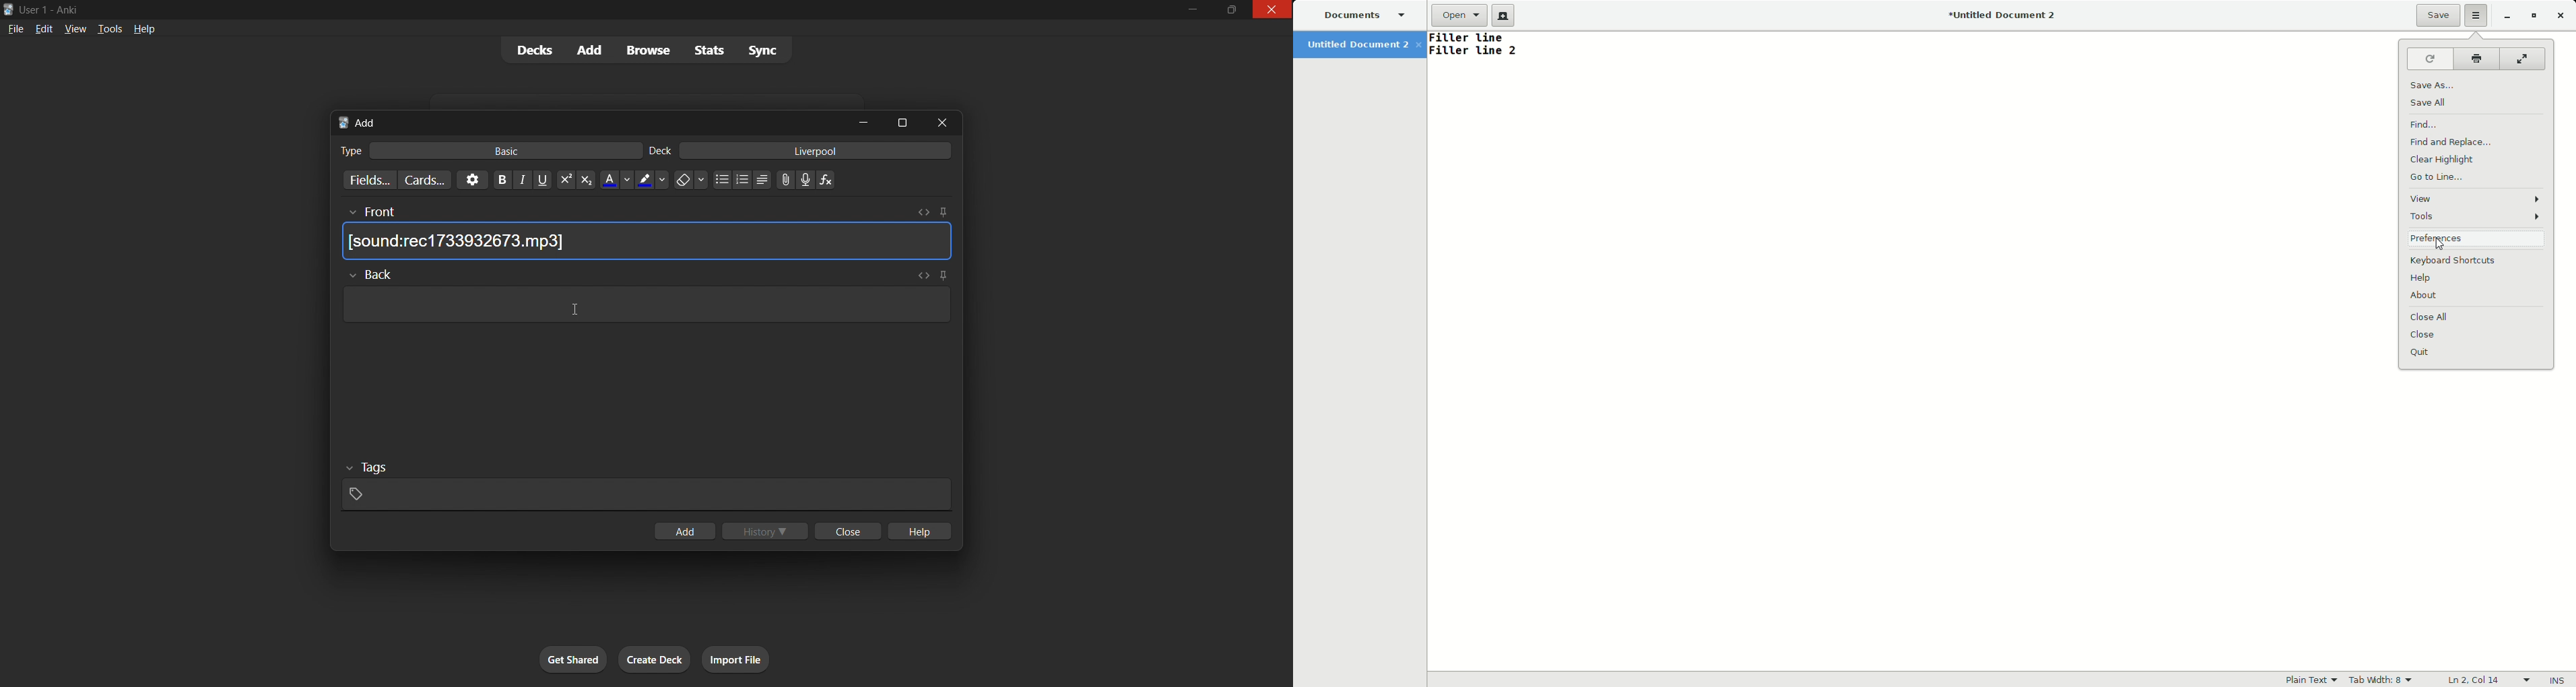 This screenshot has width=2576, height=700. Describe the element at coordinates (937, 123) in the screenshot. I see `close` at that location.